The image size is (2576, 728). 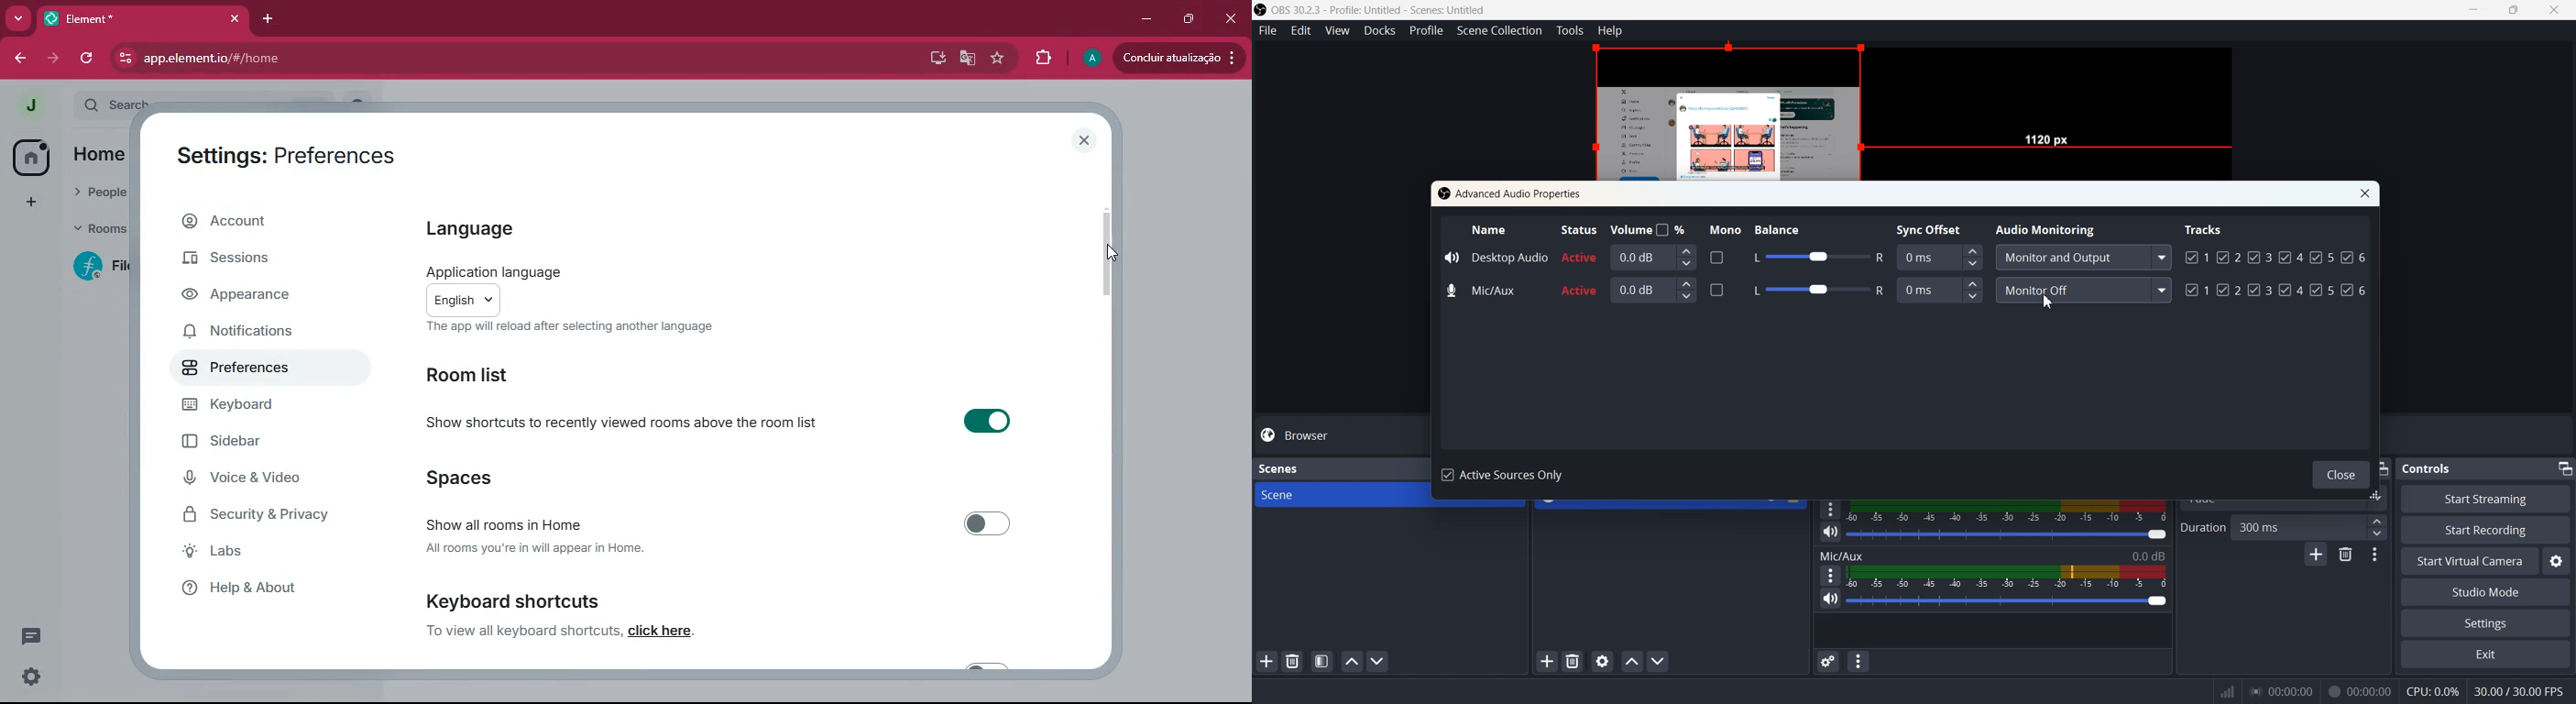 What do you see at coordinates (1831, 599) in the screenshot?
I see `Mute / Unmute` at bounding box center [1831, 599].